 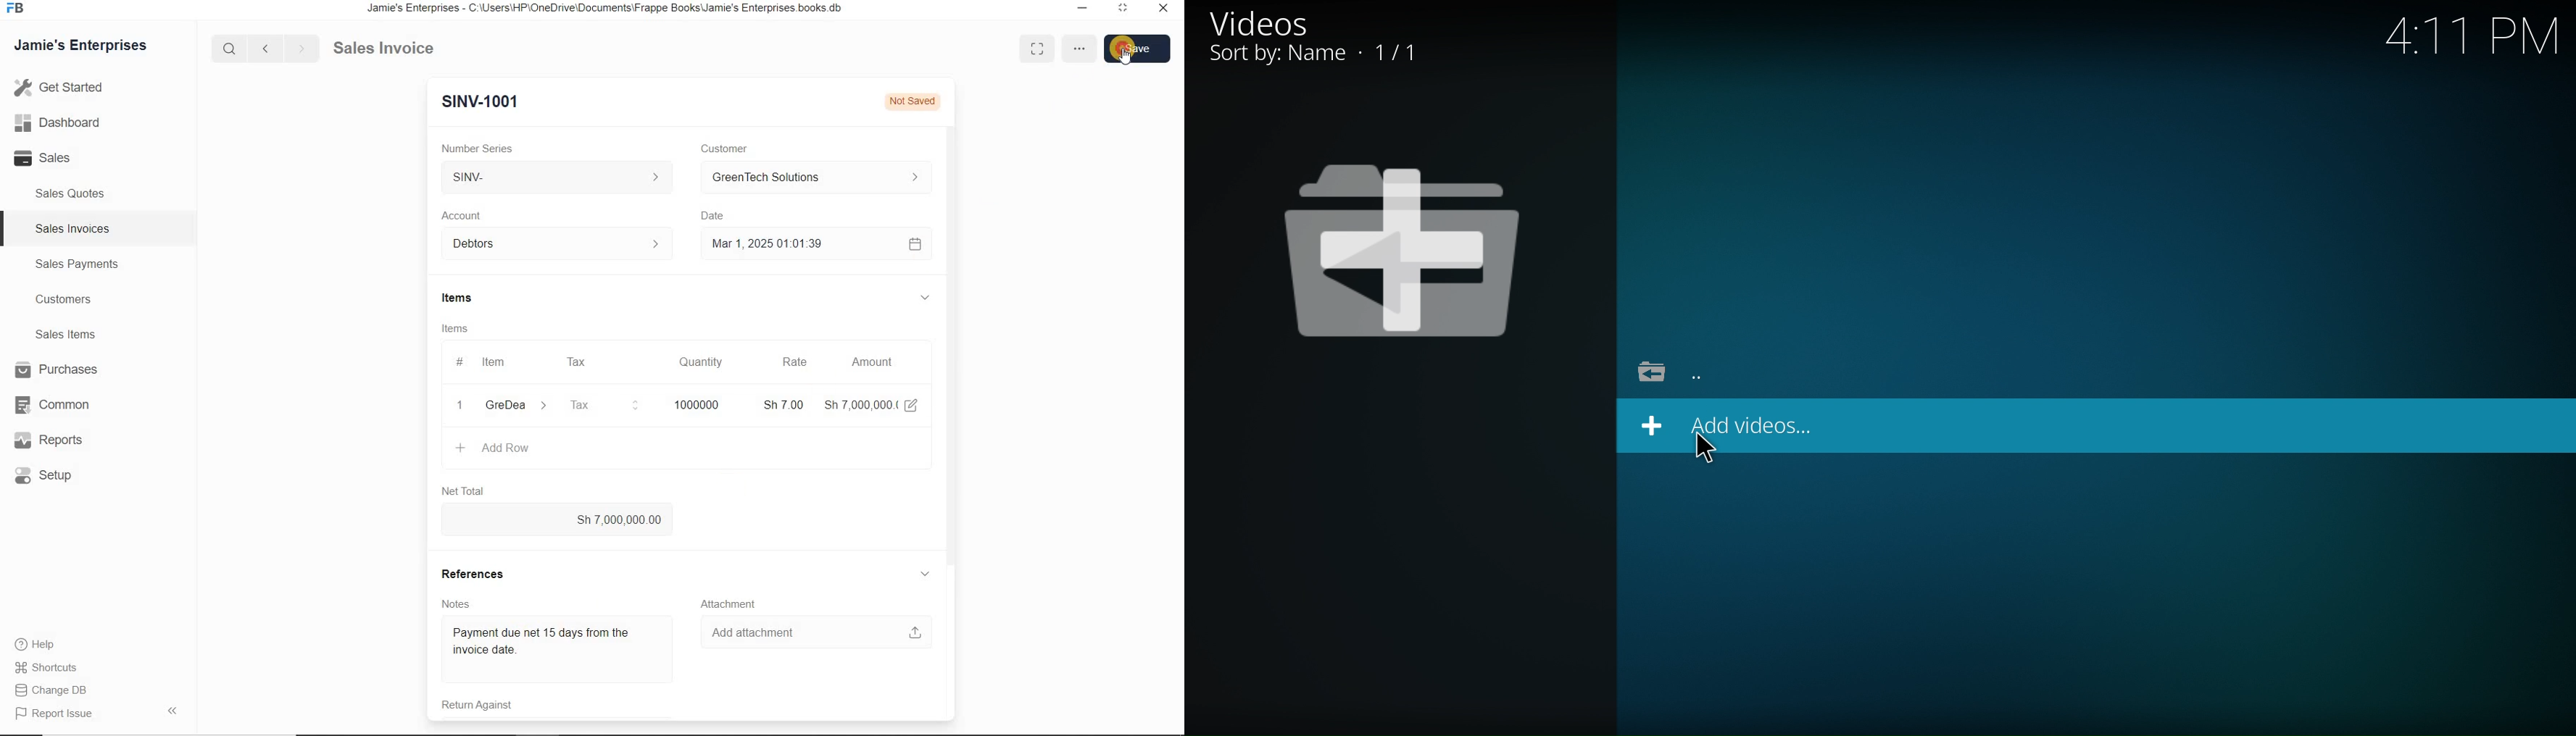 I want to click on Sh 7.00, so click(x=781, y=404).